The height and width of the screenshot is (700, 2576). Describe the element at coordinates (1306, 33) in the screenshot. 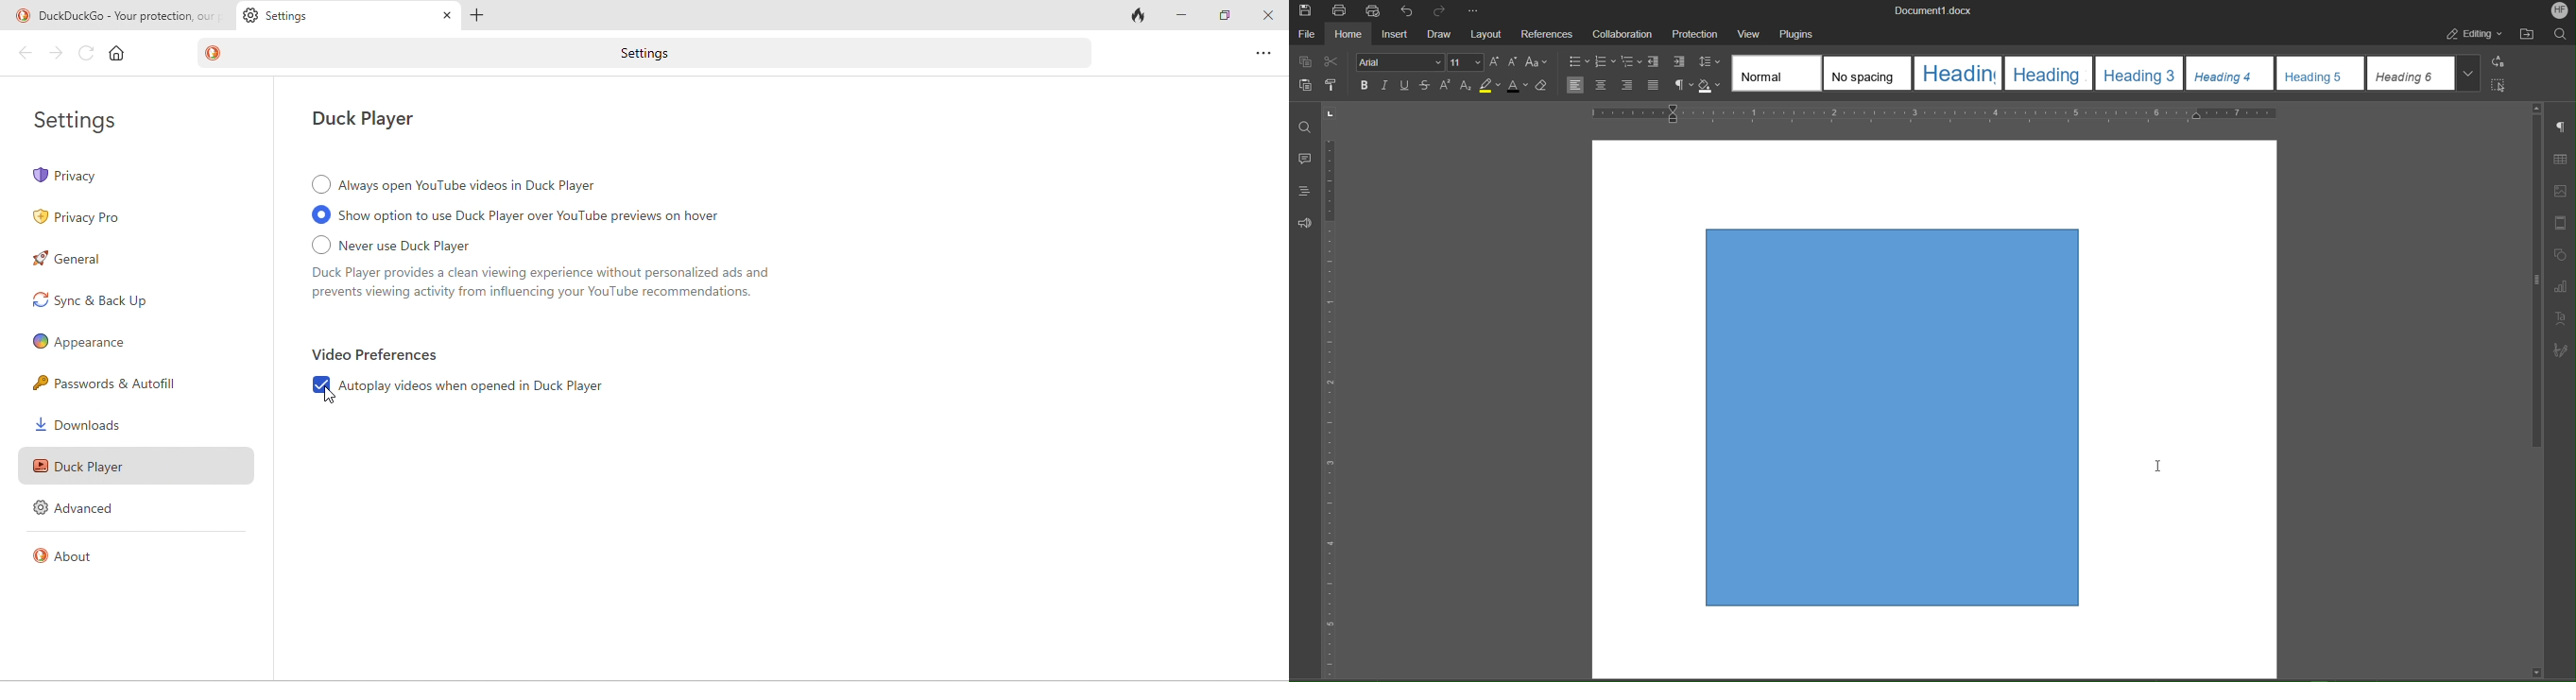

I see `File` at that location.